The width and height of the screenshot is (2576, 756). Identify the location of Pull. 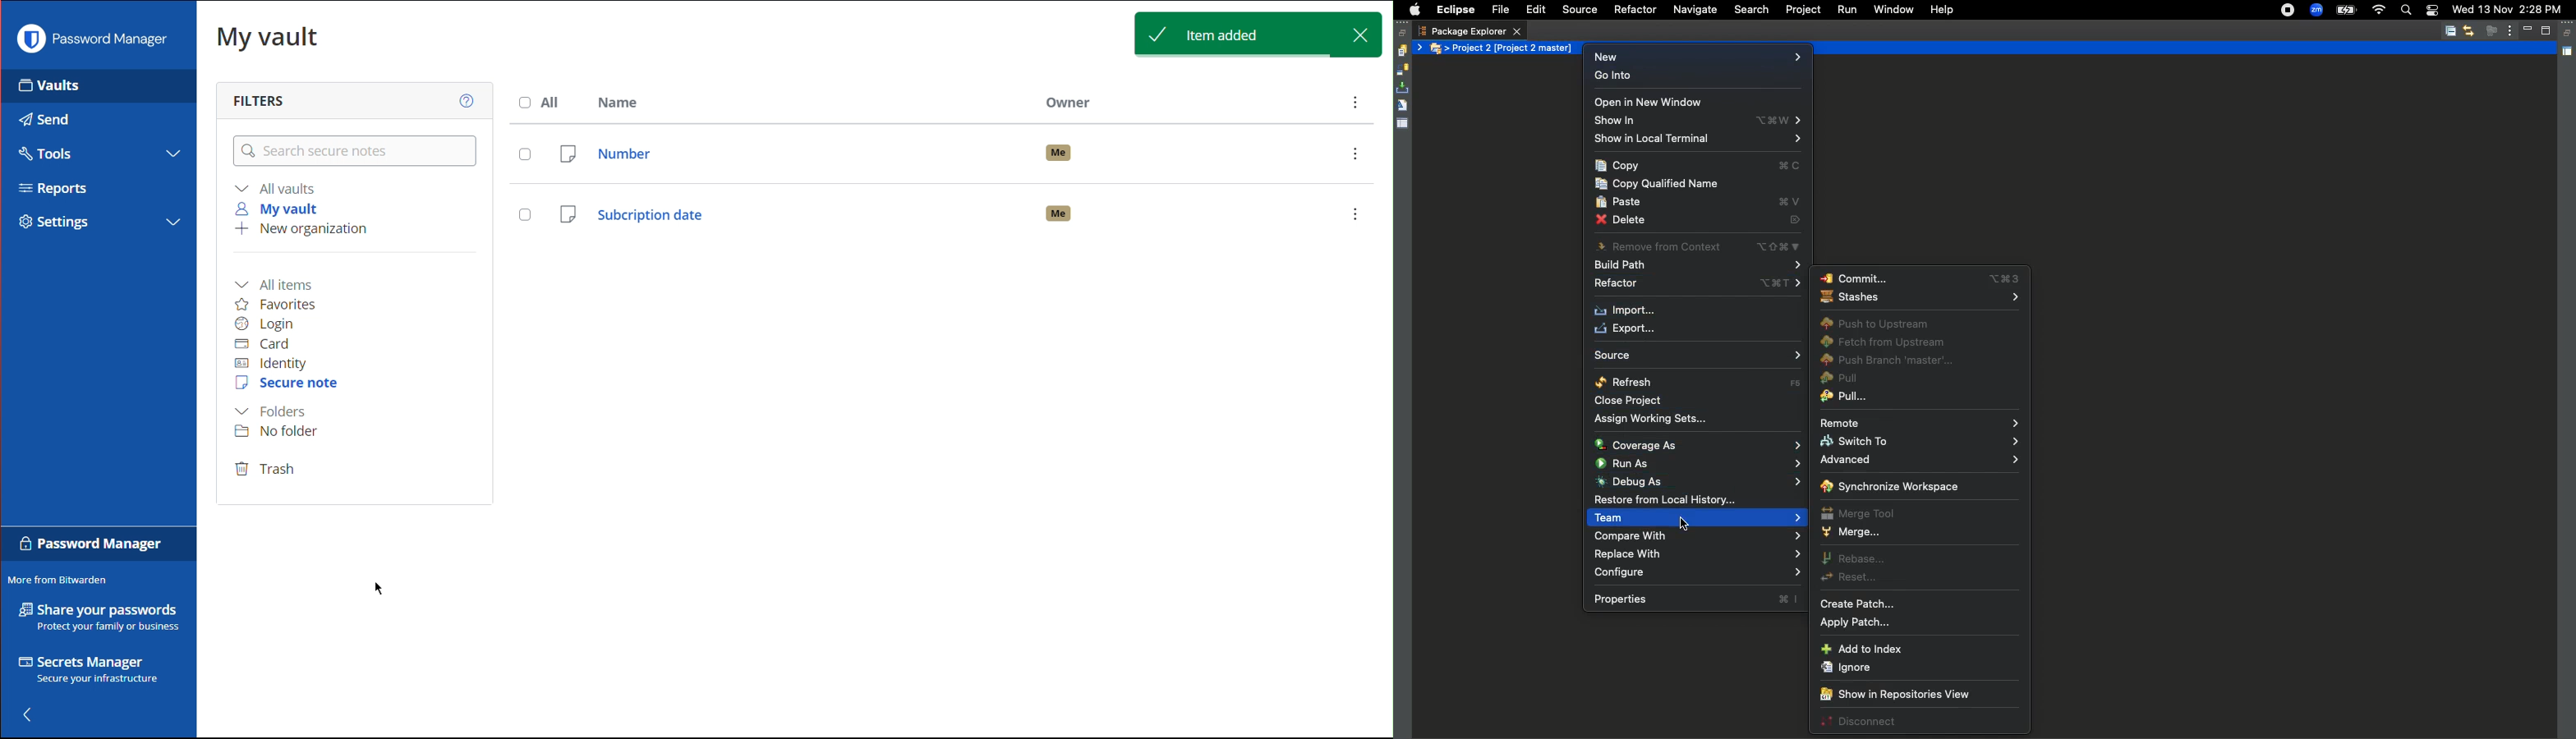
(1840, 380).